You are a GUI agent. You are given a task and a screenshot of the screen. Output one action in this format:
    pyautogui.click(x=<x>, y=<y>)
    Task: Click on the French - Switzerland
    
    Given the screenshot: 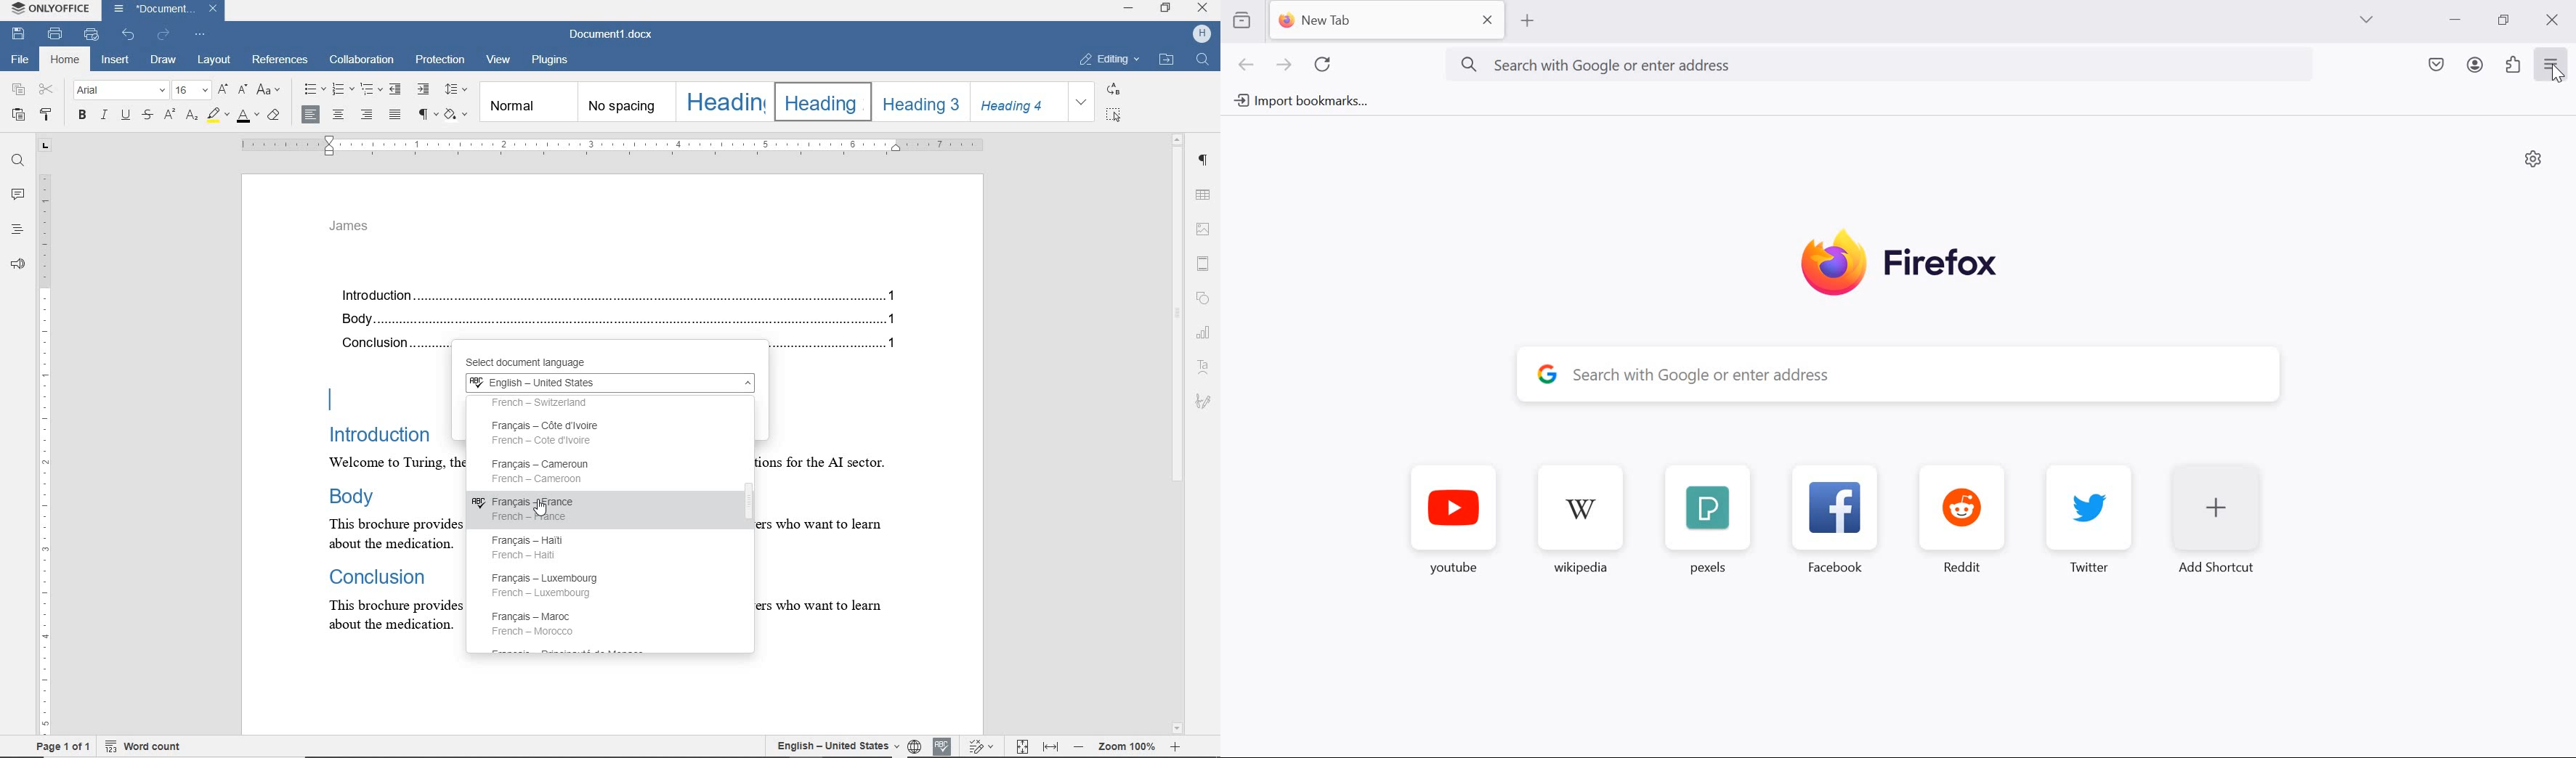 What is the action you would take?
    pyautogui.click(x=567, y=404)
    